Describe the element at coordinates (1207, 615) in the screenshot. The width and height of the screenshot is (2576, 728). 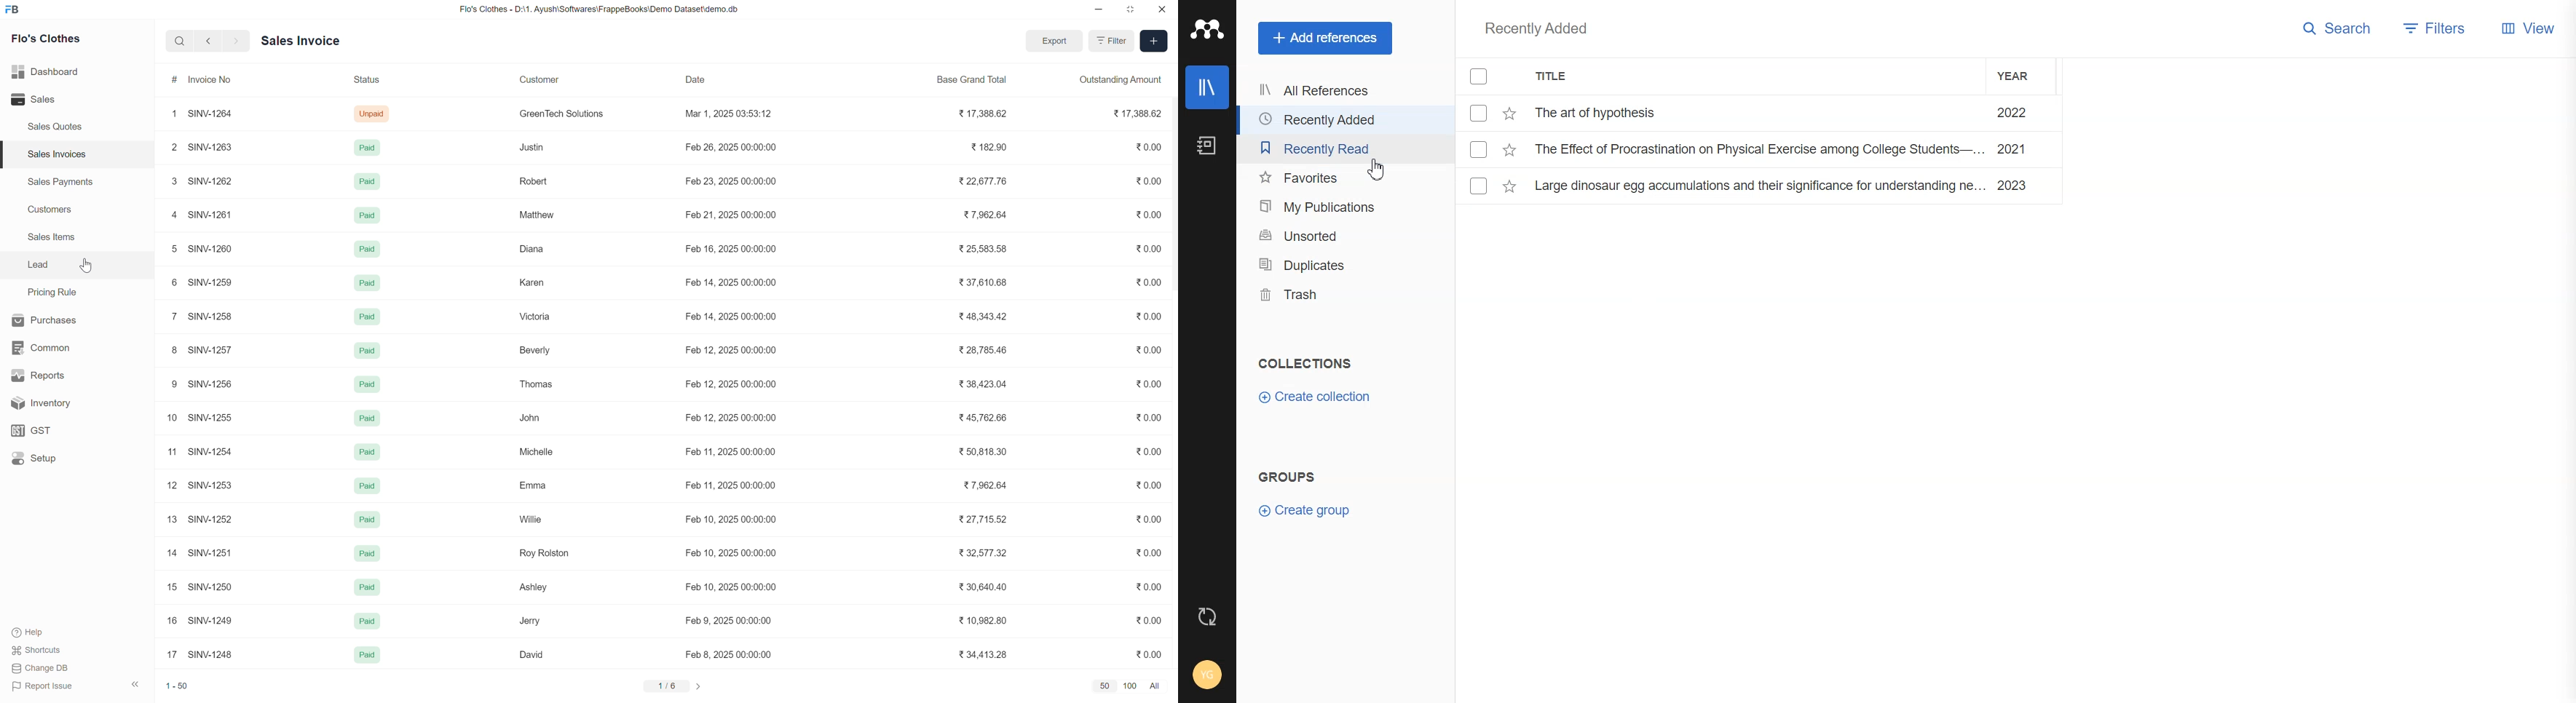
I see `Auto sync` at that location.